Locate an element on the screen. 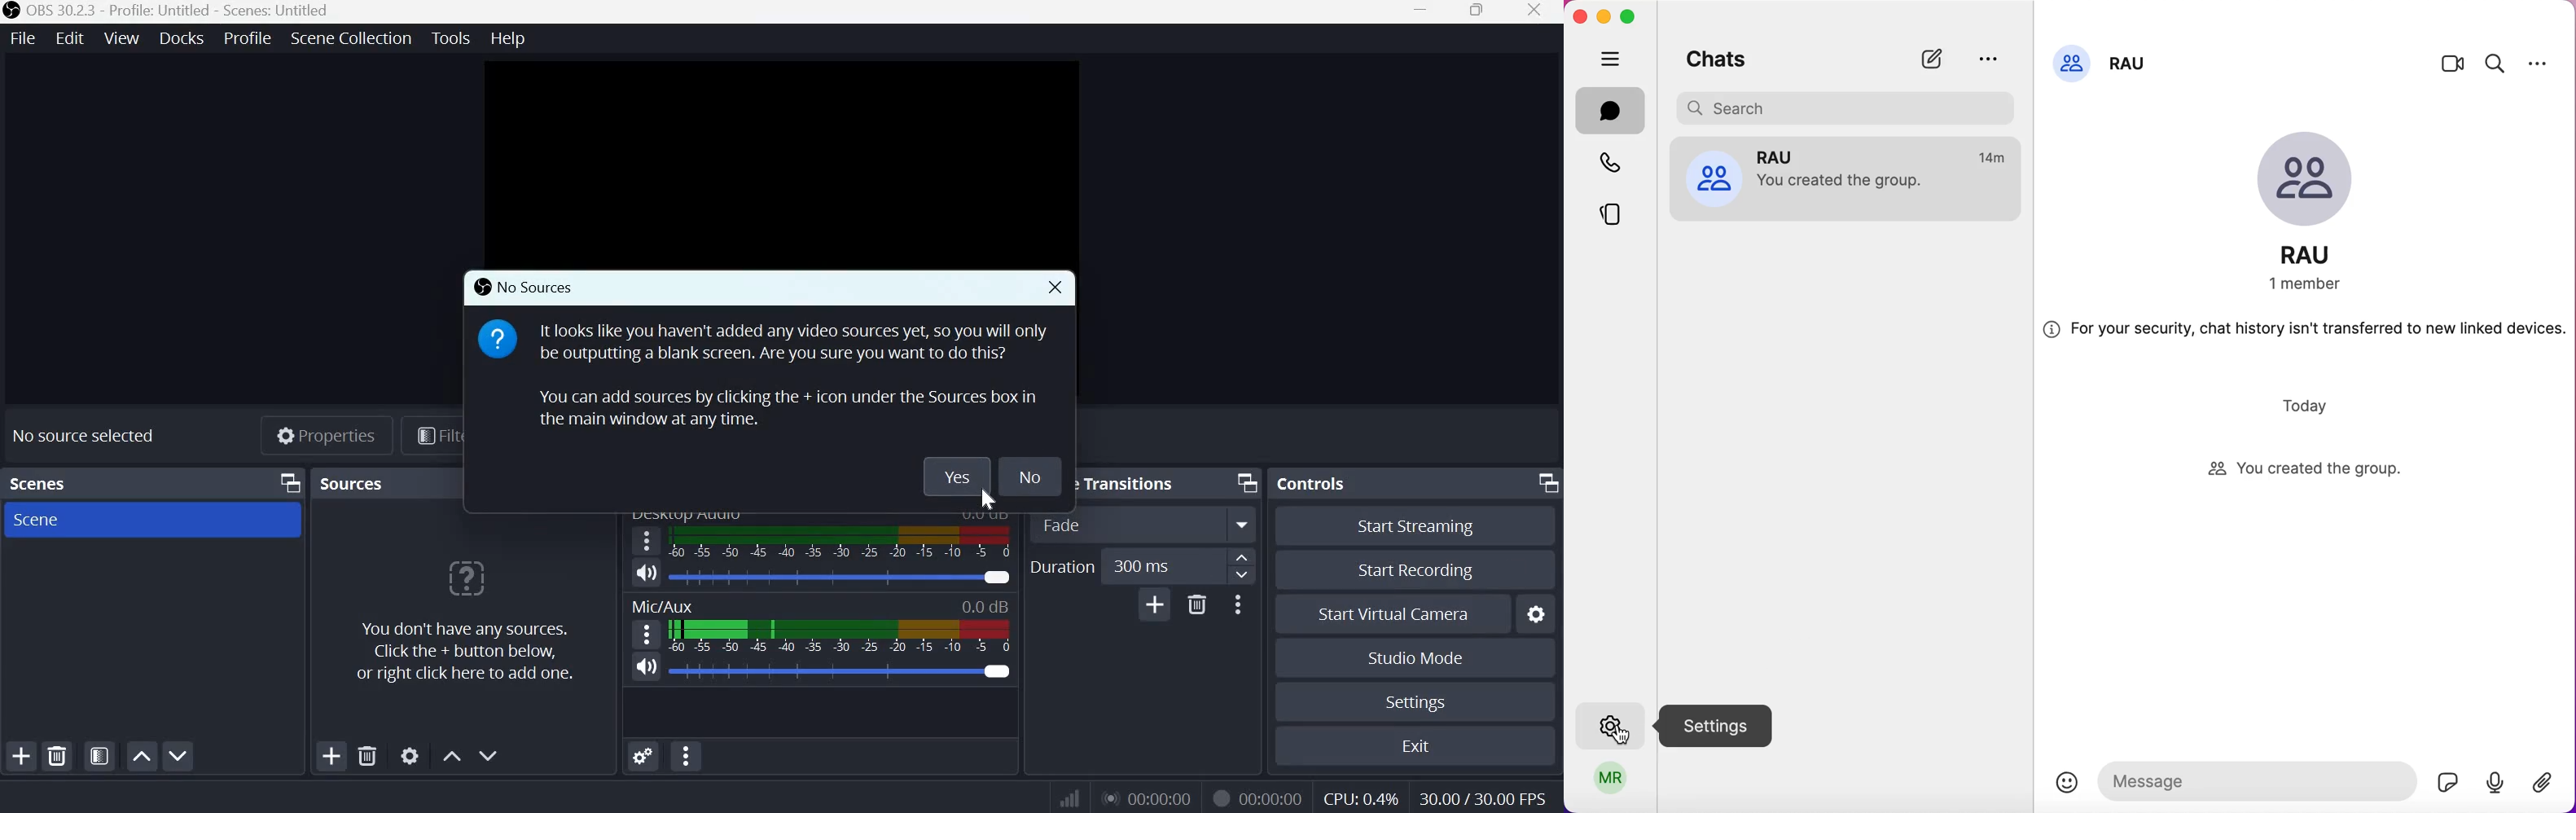  Hamburger icon is located at coordinates (647, 634).